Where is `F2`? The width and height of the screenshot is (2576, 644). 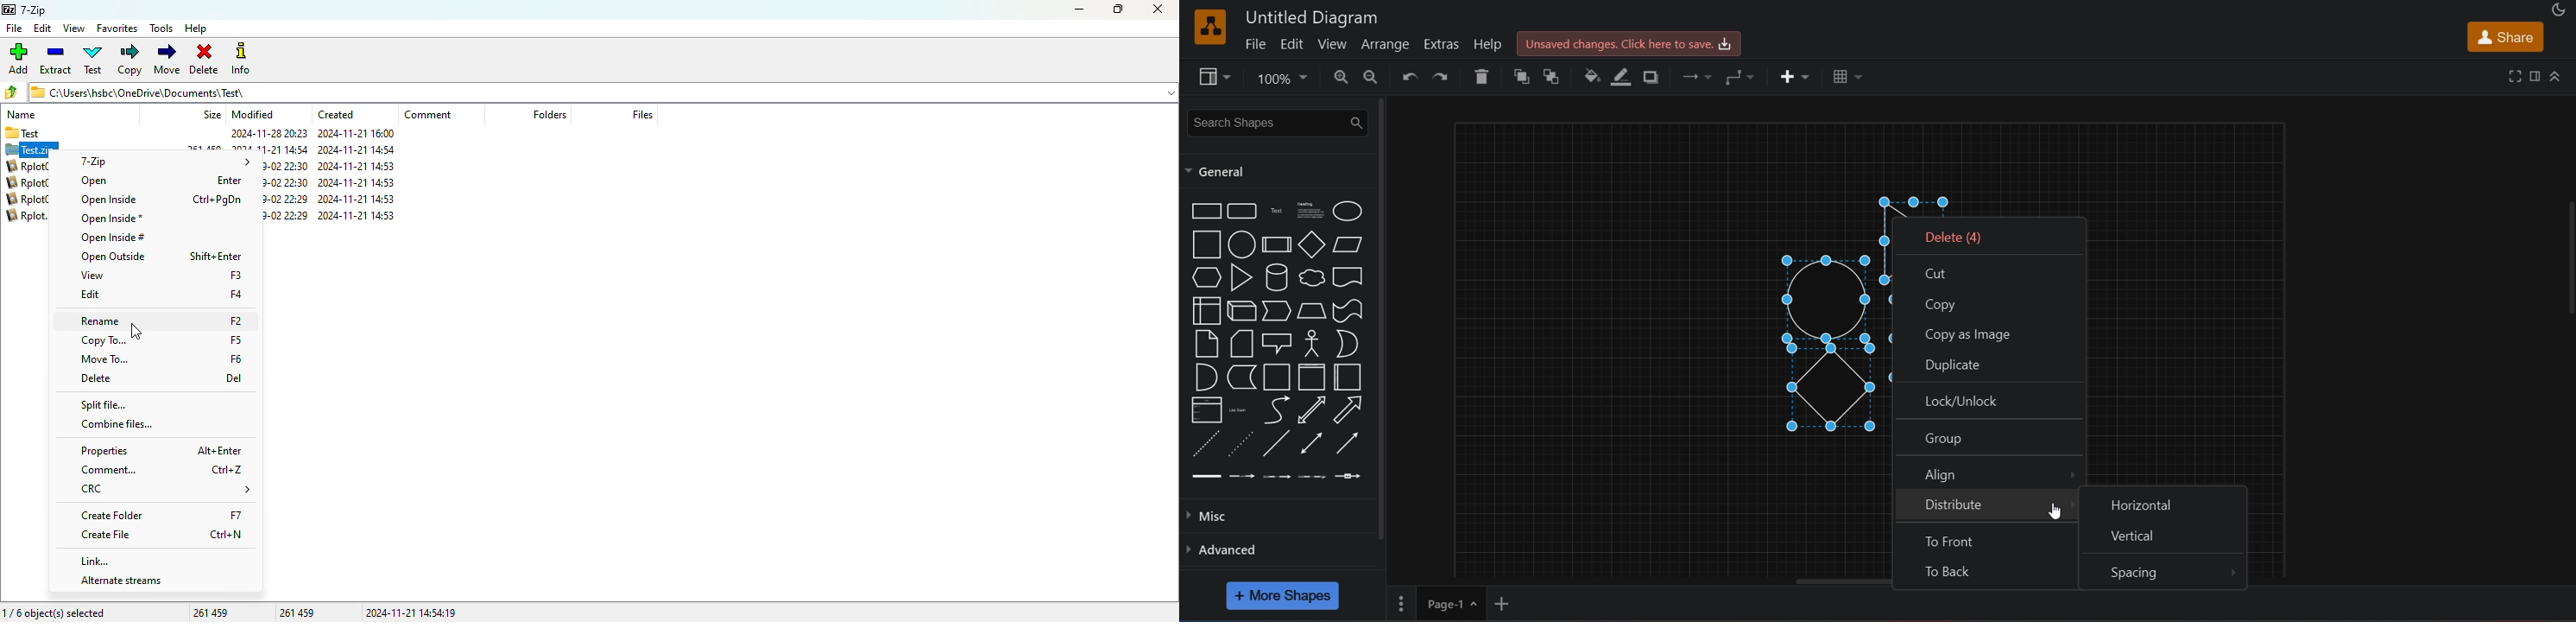
F2 is located at coordinates (237, 321).